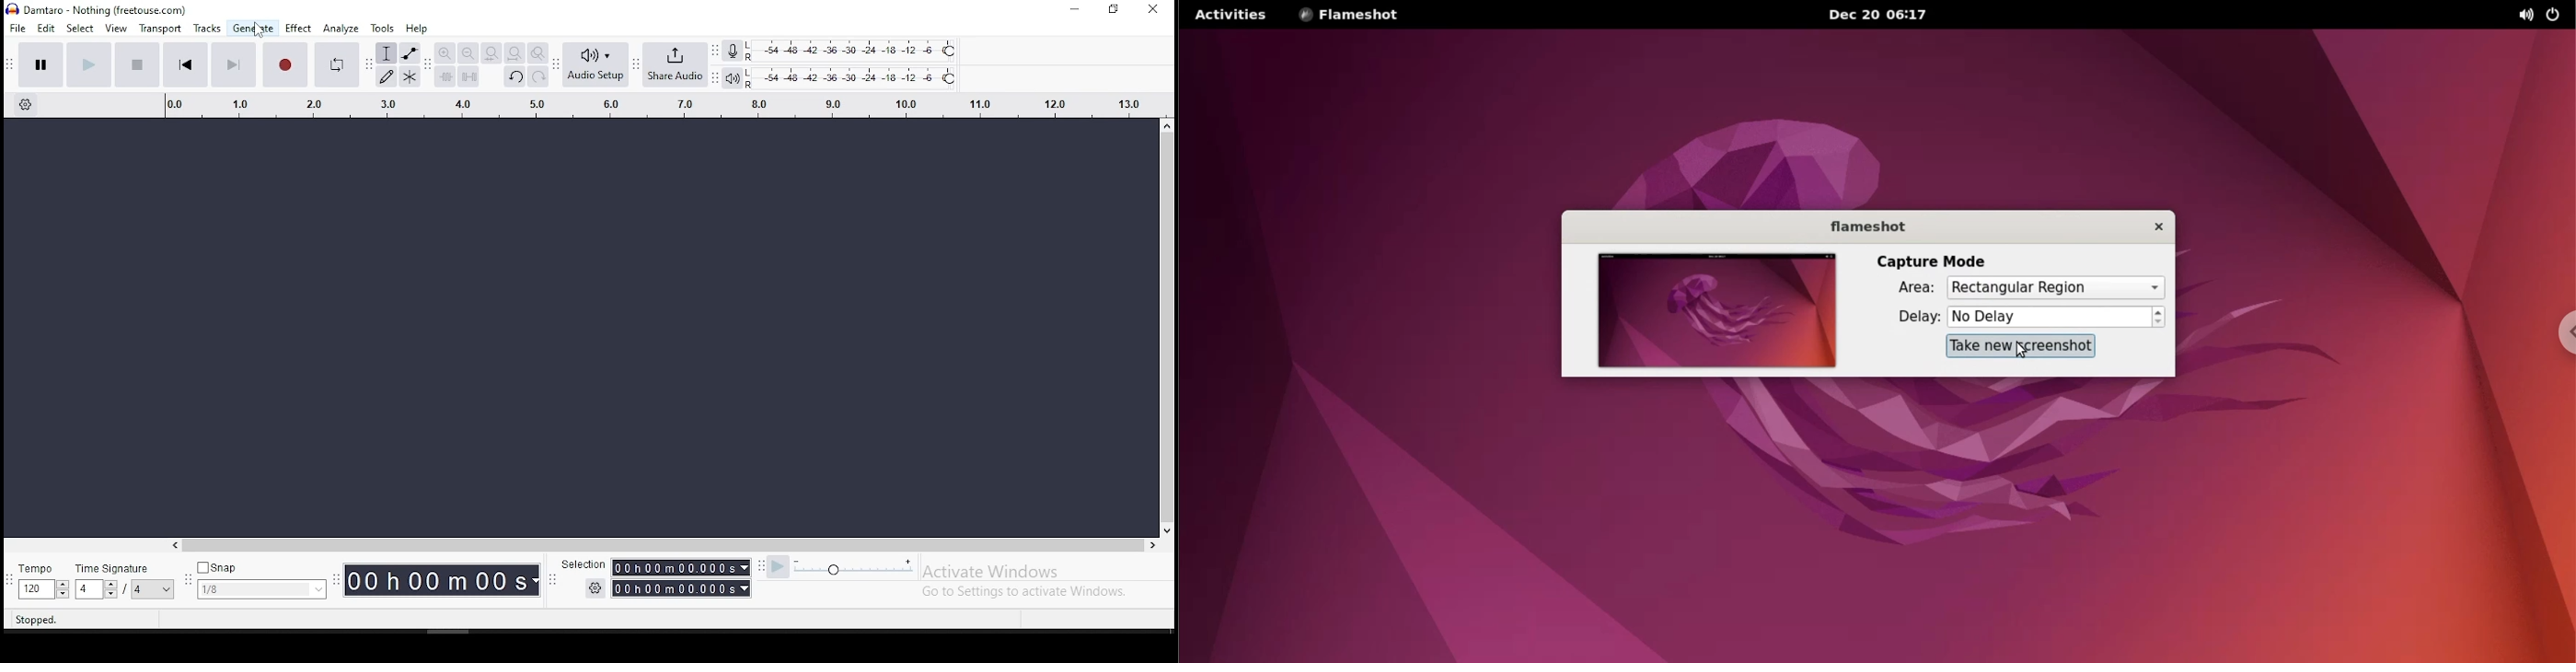 The width and height of the screenshot is (2576, 672). What do you see at coordinates (89, 64) in the screenshot?
I see `play` at bounding box center [89, 64].